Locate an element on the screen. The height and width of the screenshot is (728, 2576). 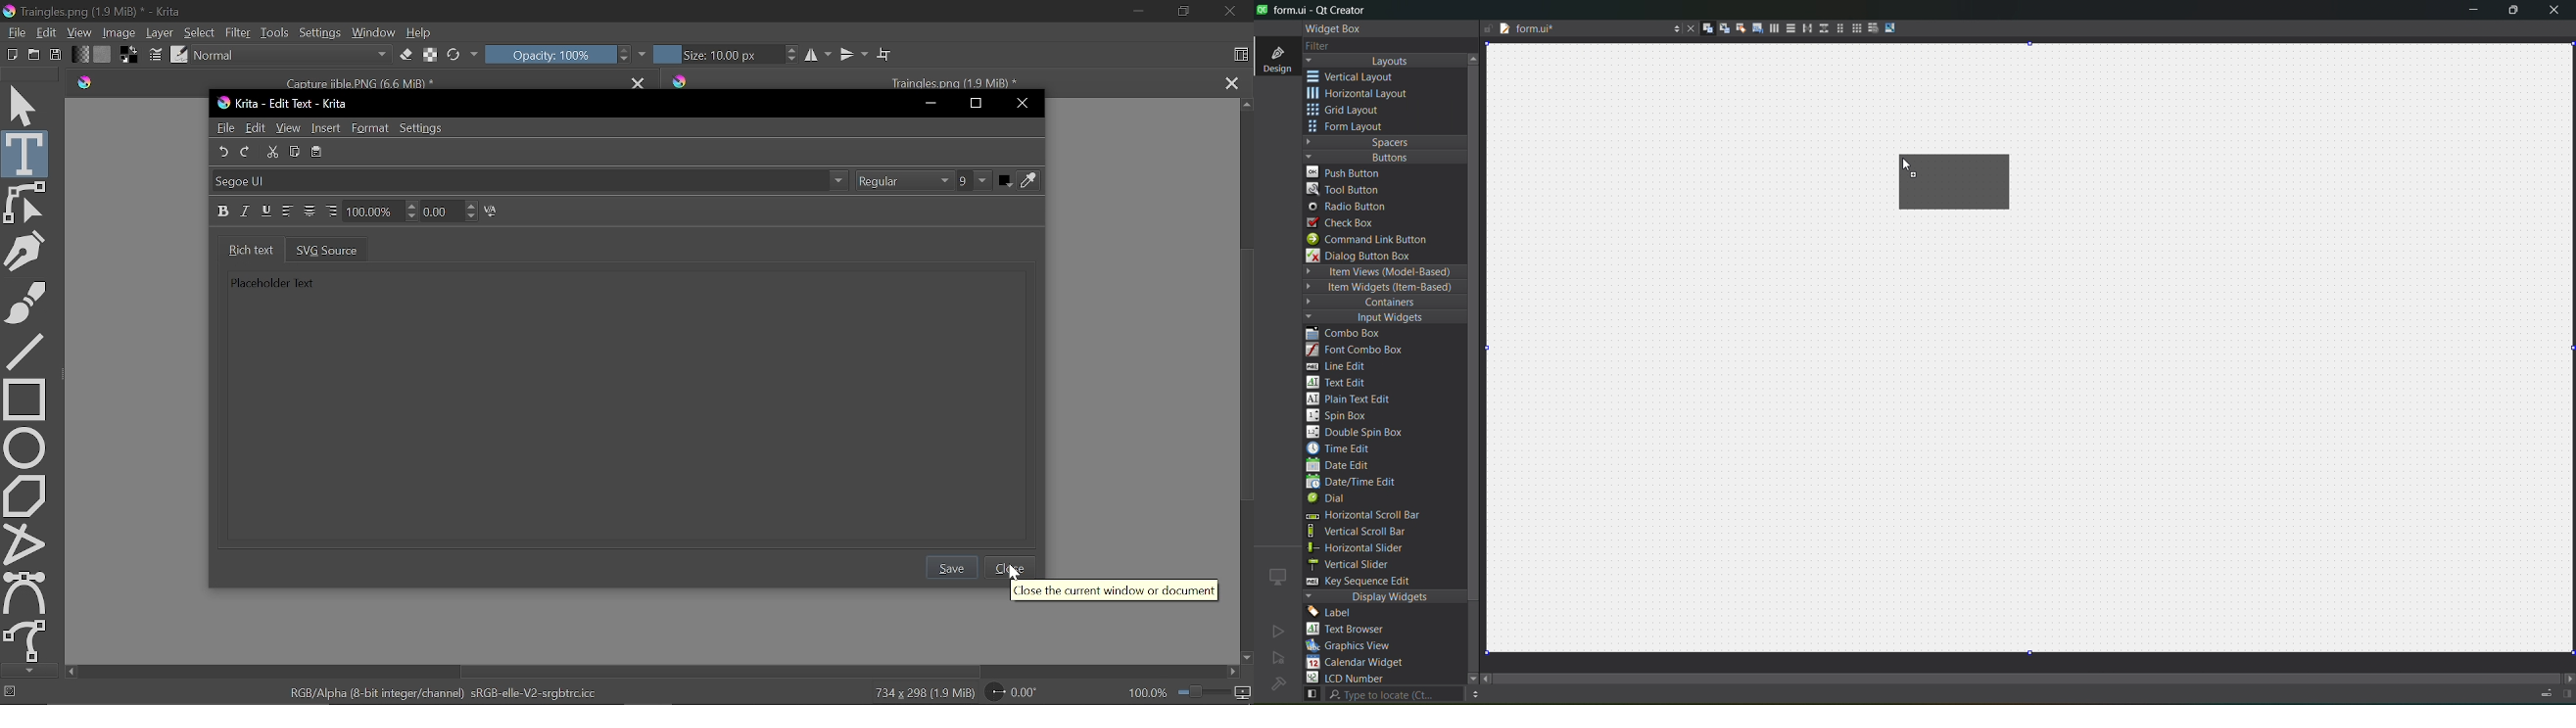
tab name is located at coordinates (1580, 30).